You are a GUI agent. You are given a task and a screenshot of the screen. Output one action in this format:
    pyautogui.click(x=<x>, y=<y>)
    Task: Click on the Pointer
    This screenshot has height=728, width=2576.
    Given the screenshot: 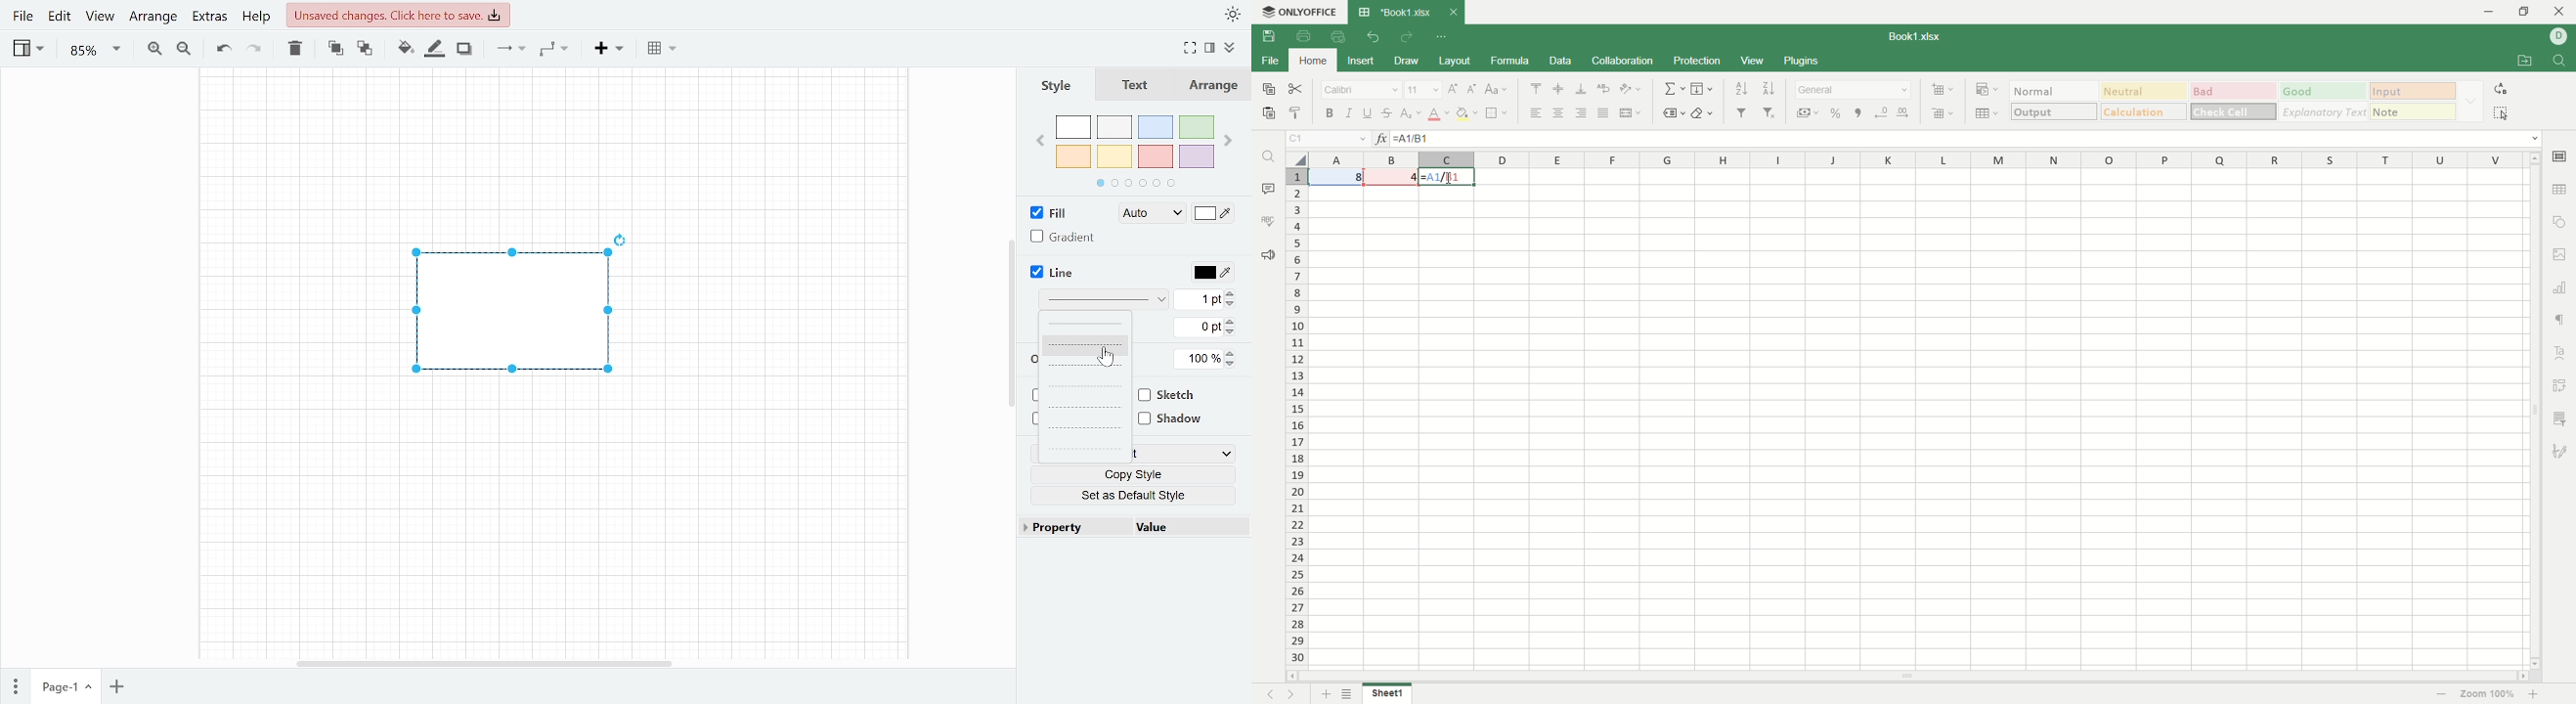 What is the action you would take?
    pyautogui.click(x=1109, y=358)
    